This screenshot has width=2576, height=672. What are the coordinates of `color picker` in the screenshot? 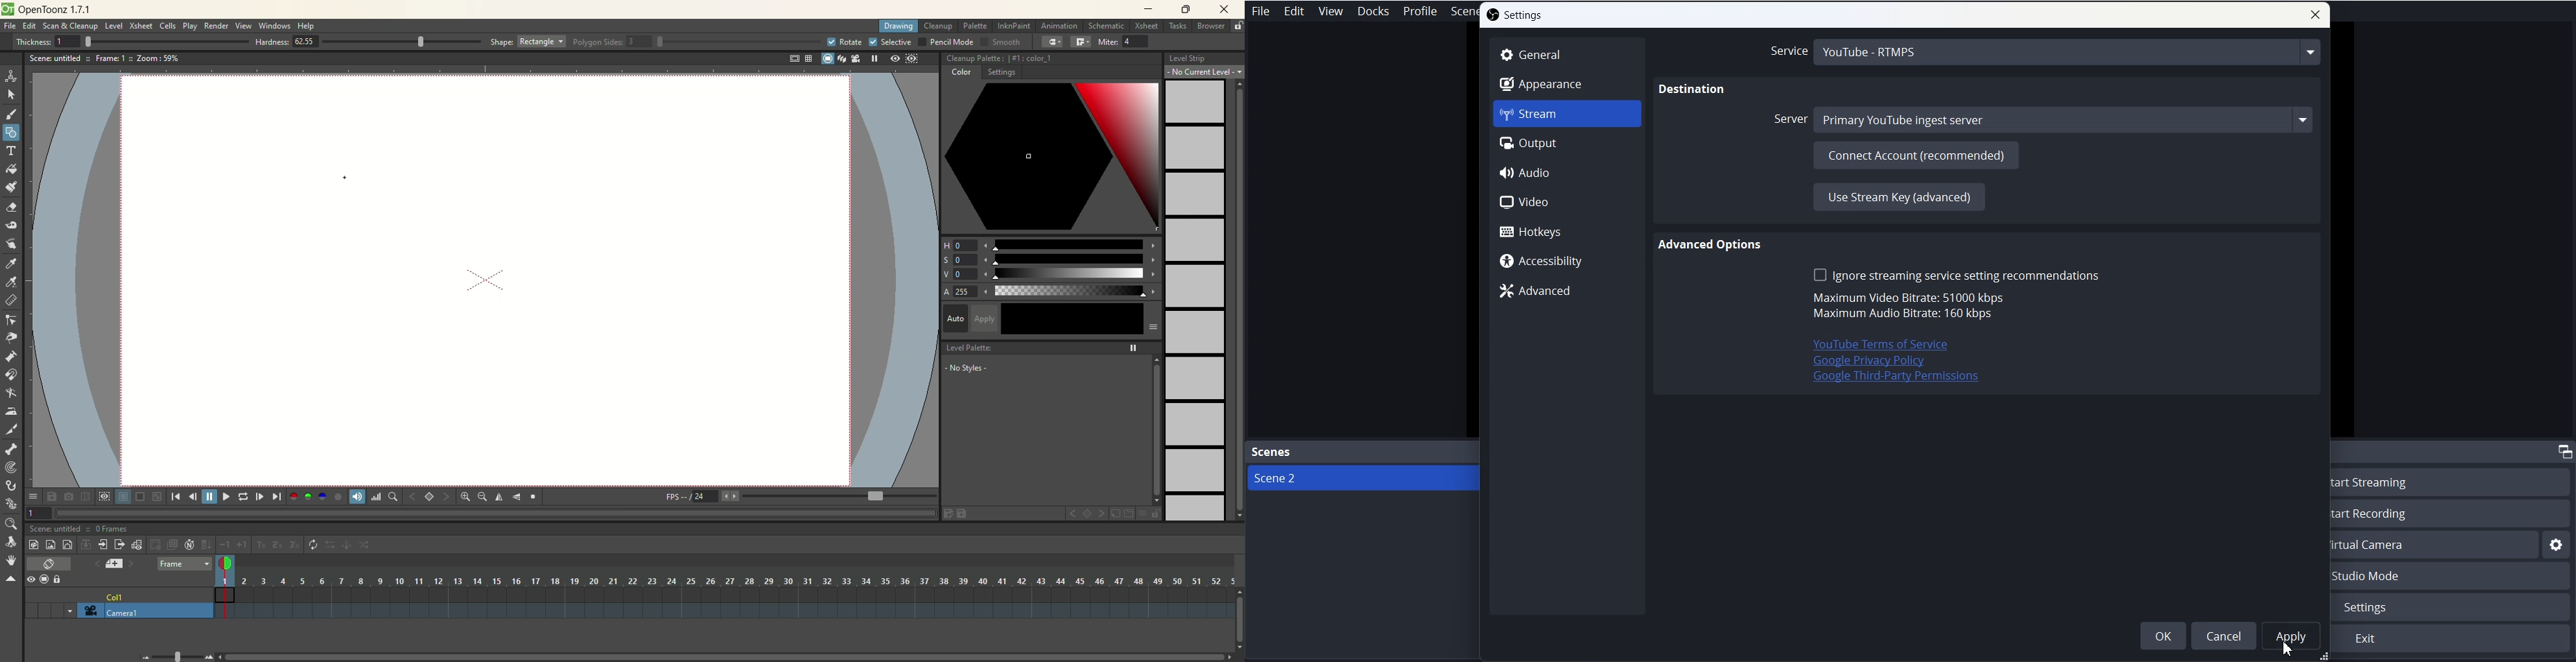 It's located at (1052, 158).